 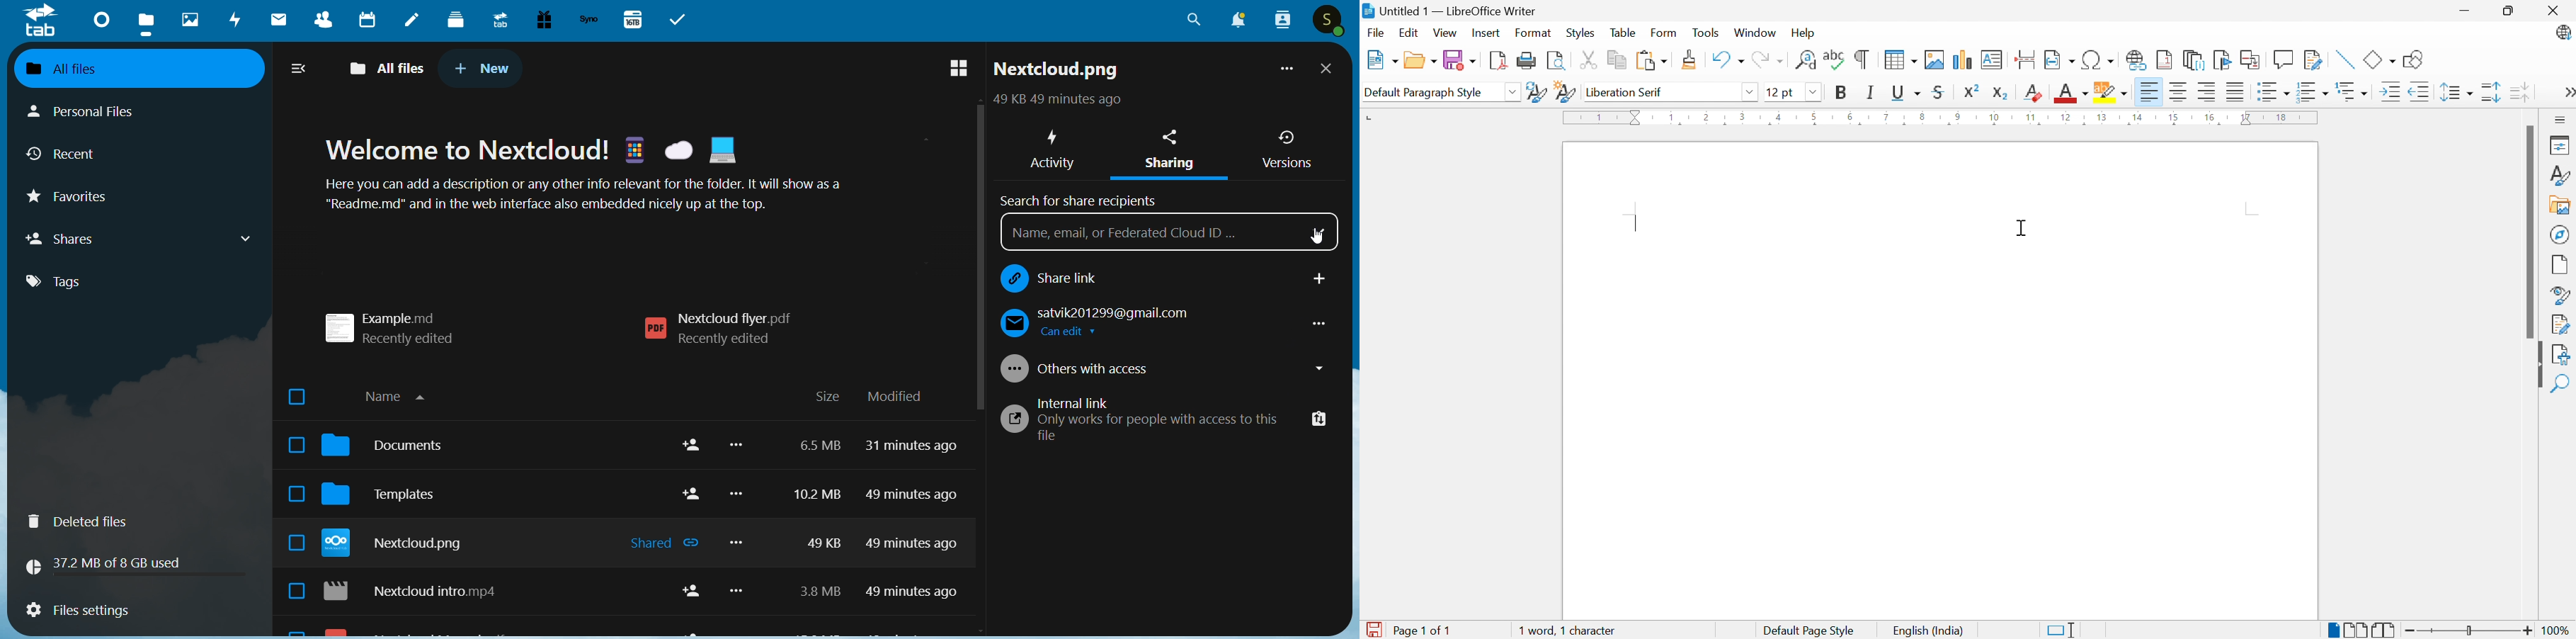 What do you see at coordinates (86, 521) in the screenshot?
I see `deleted files` at bounding box center [86, 521].